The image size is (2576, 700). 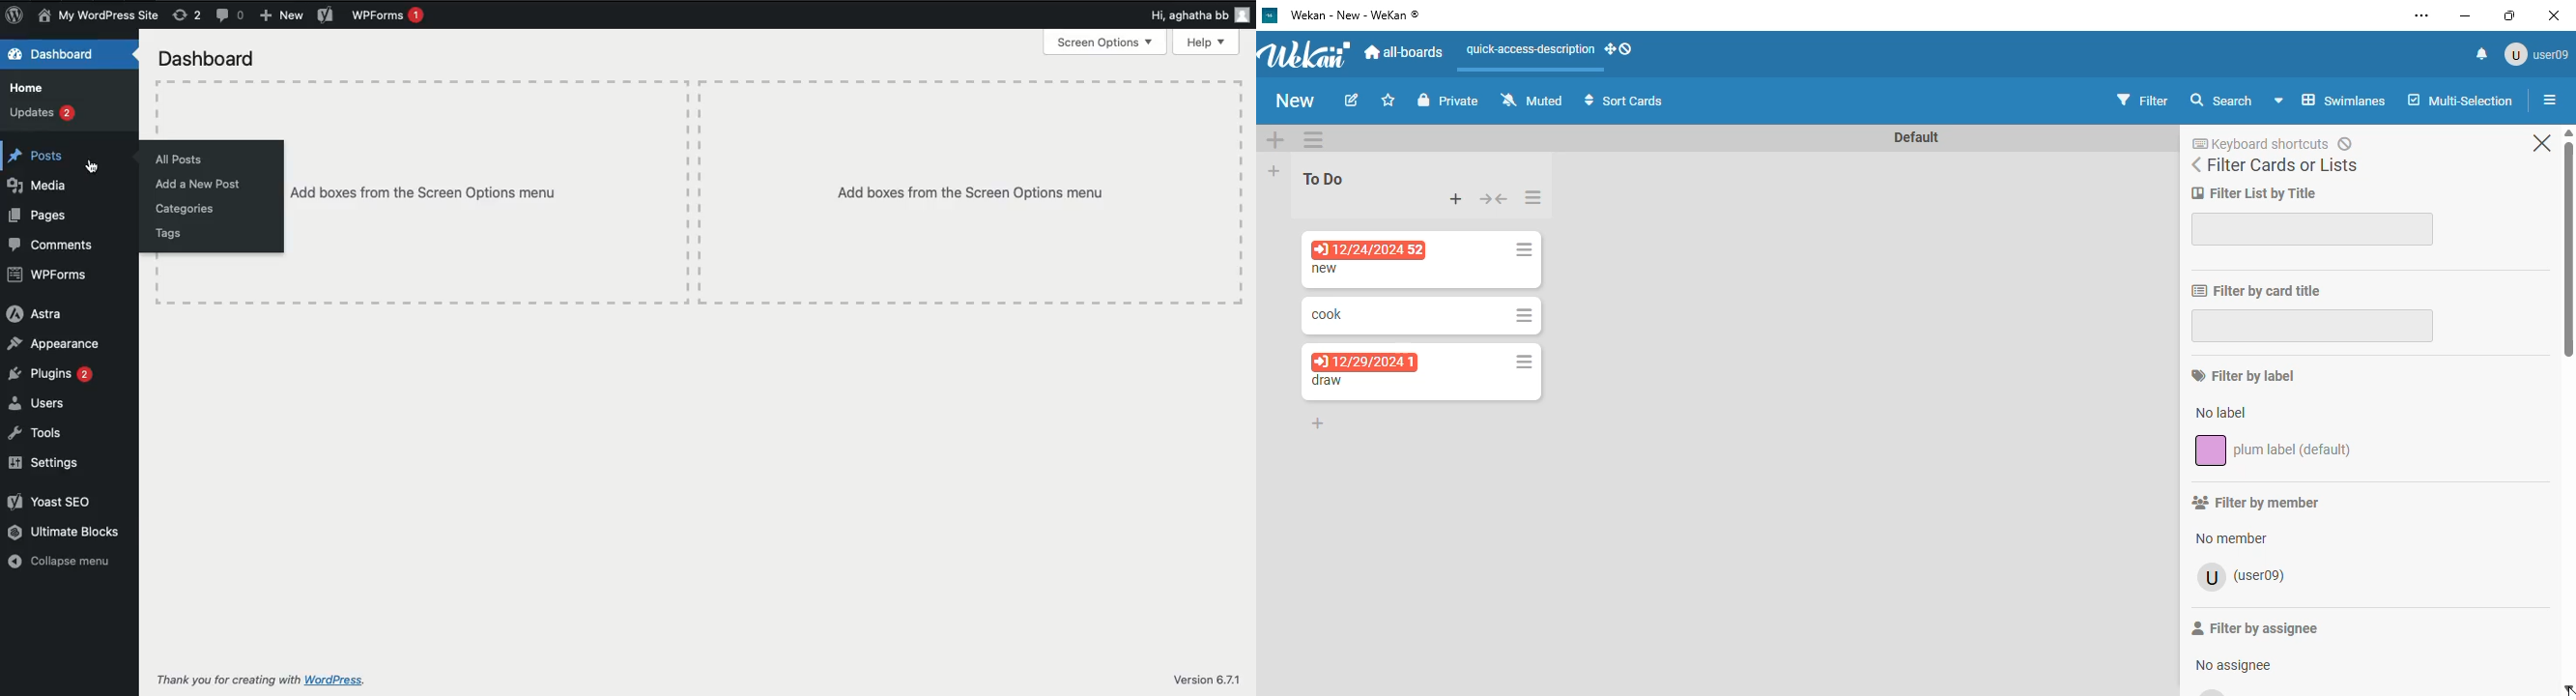 I want to click on multi-selection, so click(x=2460, y=100).